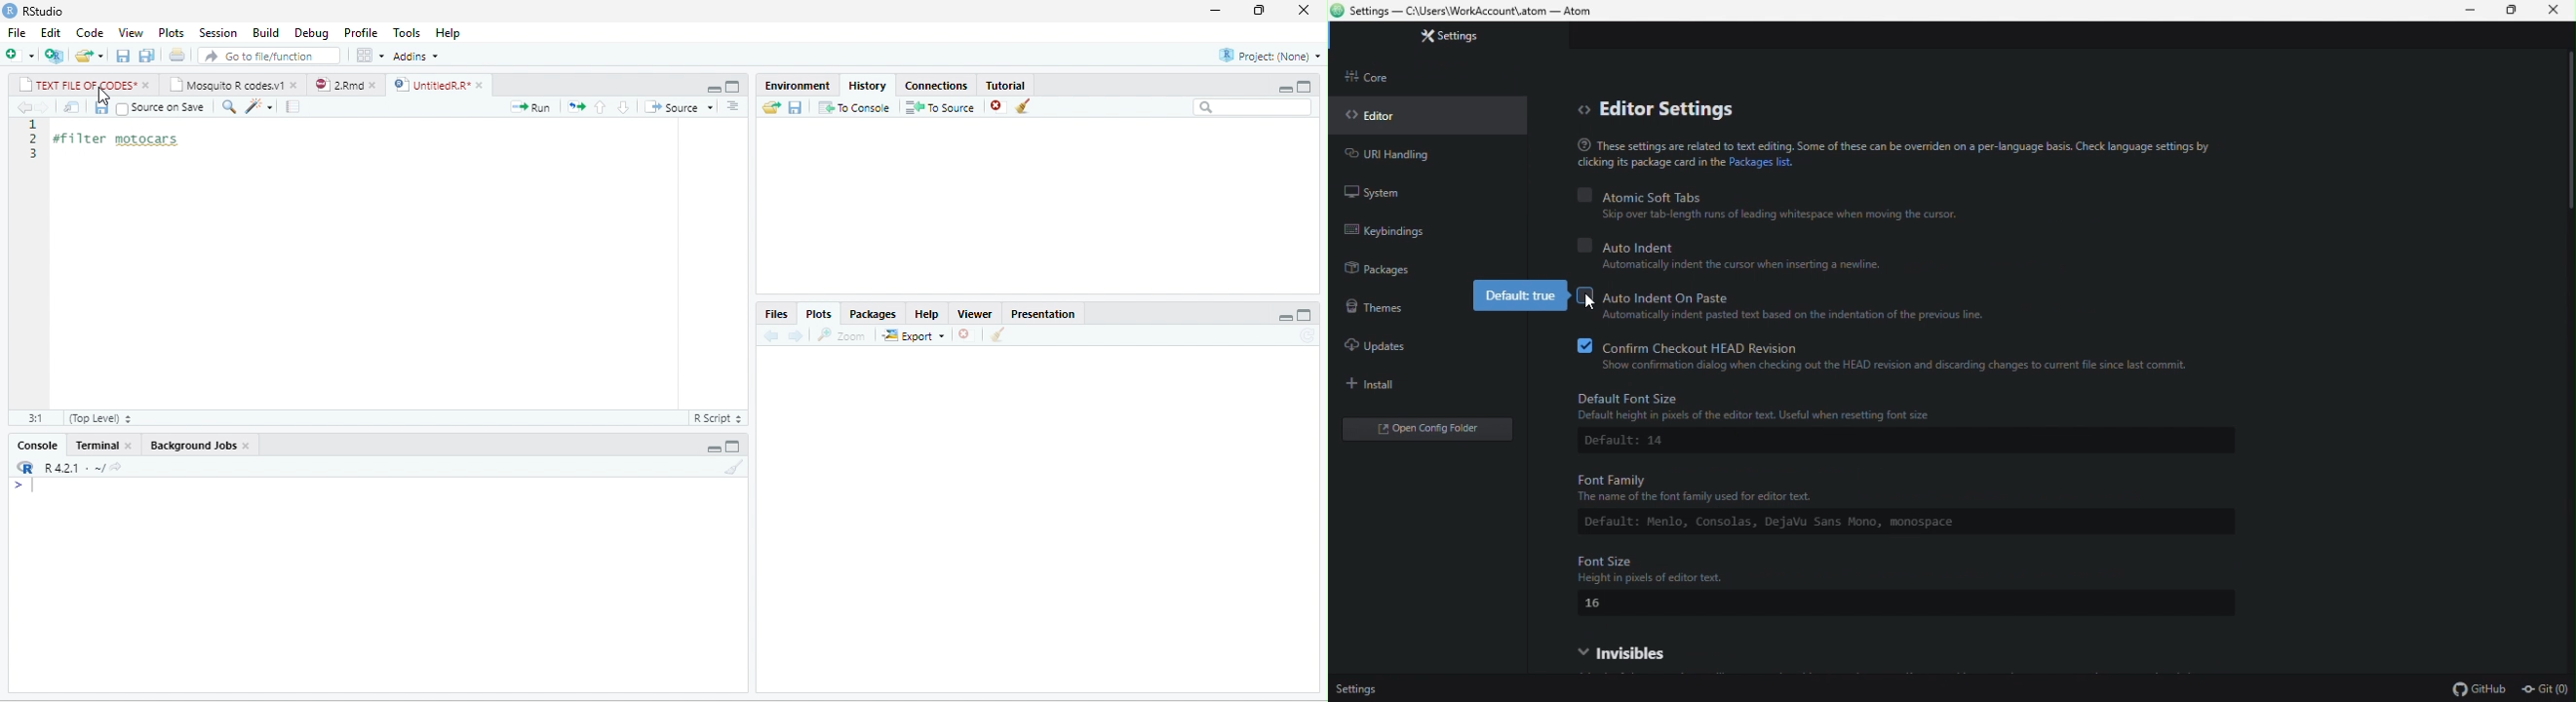  Describe the element at coordinates (1305, 315) in the screenshot. I see `maximize` at that location.